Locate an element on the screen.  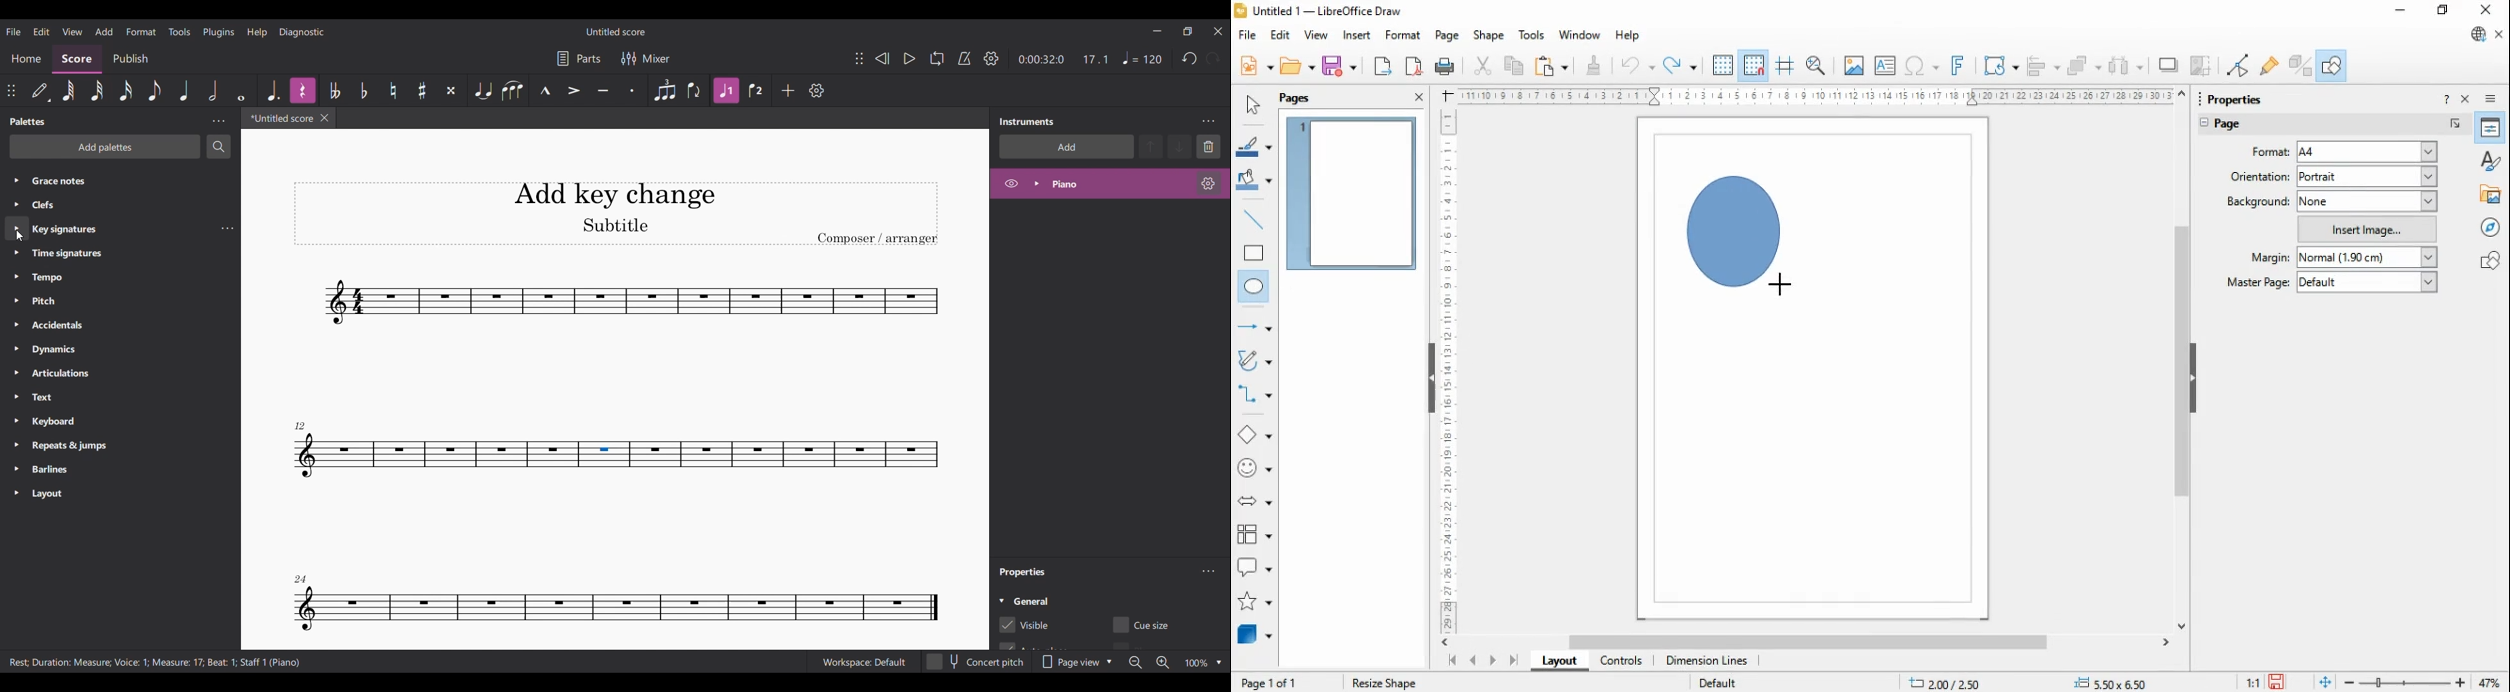
Toggle flat is located at coordinates (364, 90).